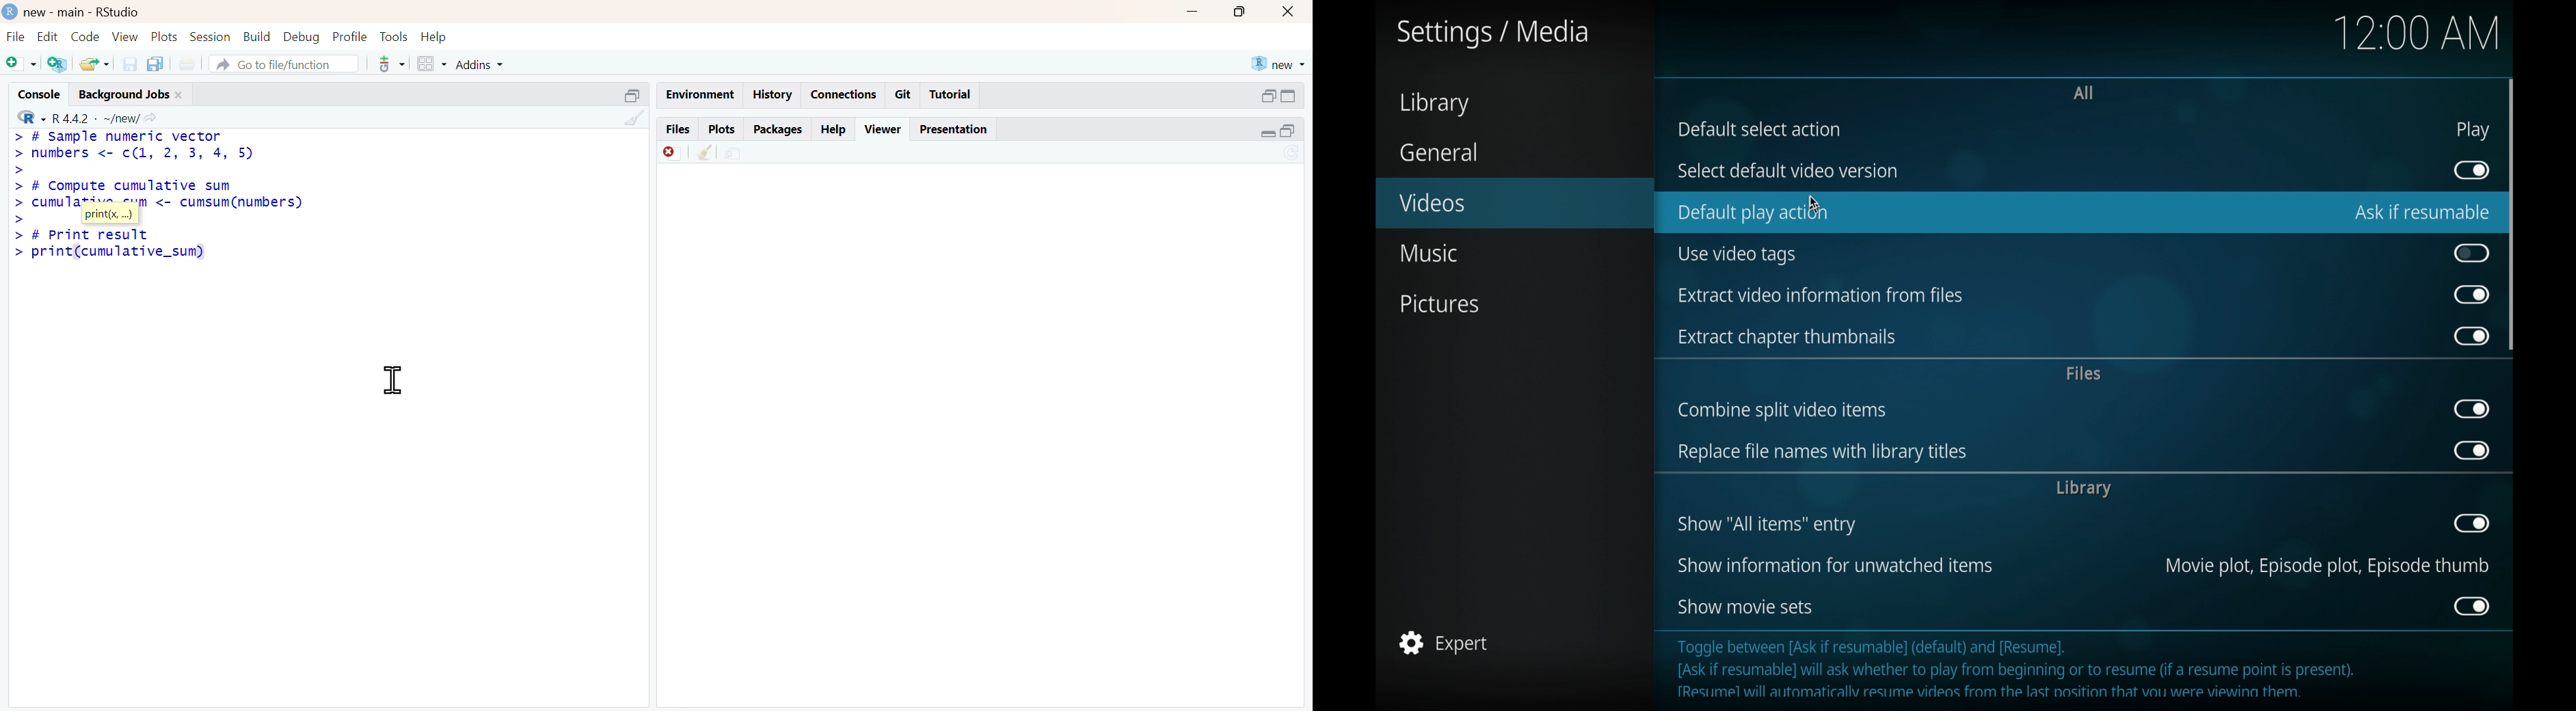 The width and height of the screenshot is (2576, 728). I want to click on default play action, so click(1752, 213).